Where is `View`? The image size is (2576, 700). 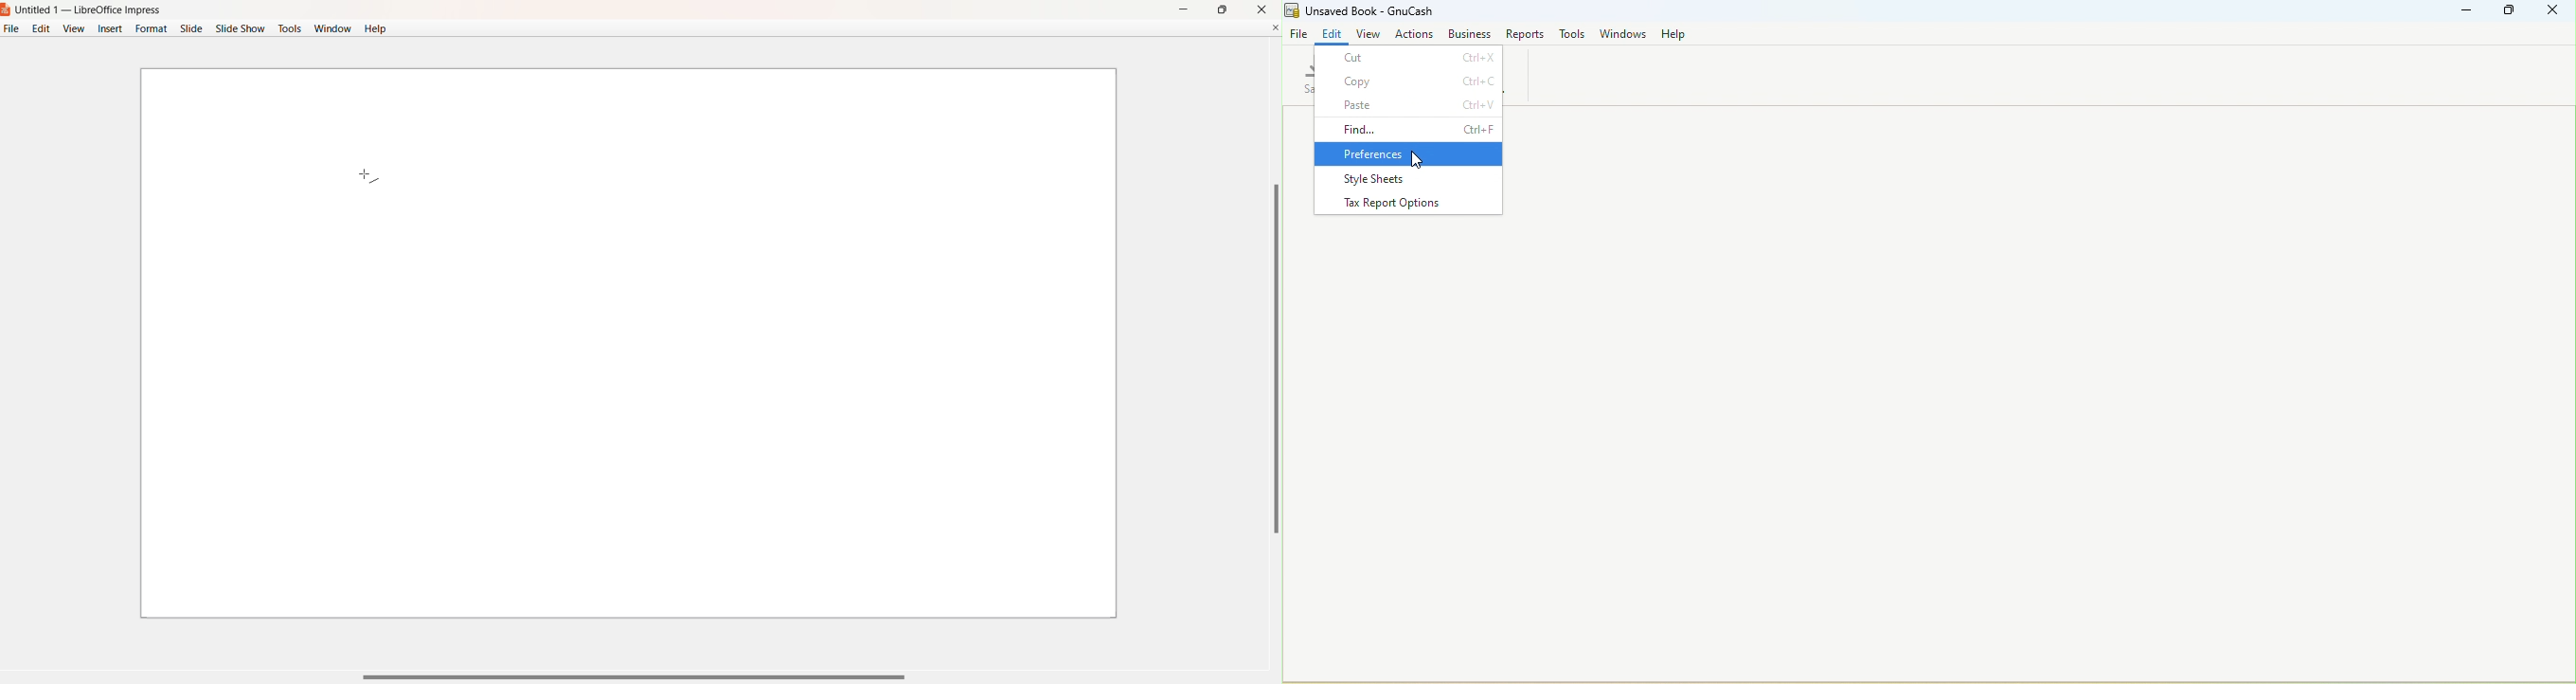
View is located at coordinates (1369, 34).